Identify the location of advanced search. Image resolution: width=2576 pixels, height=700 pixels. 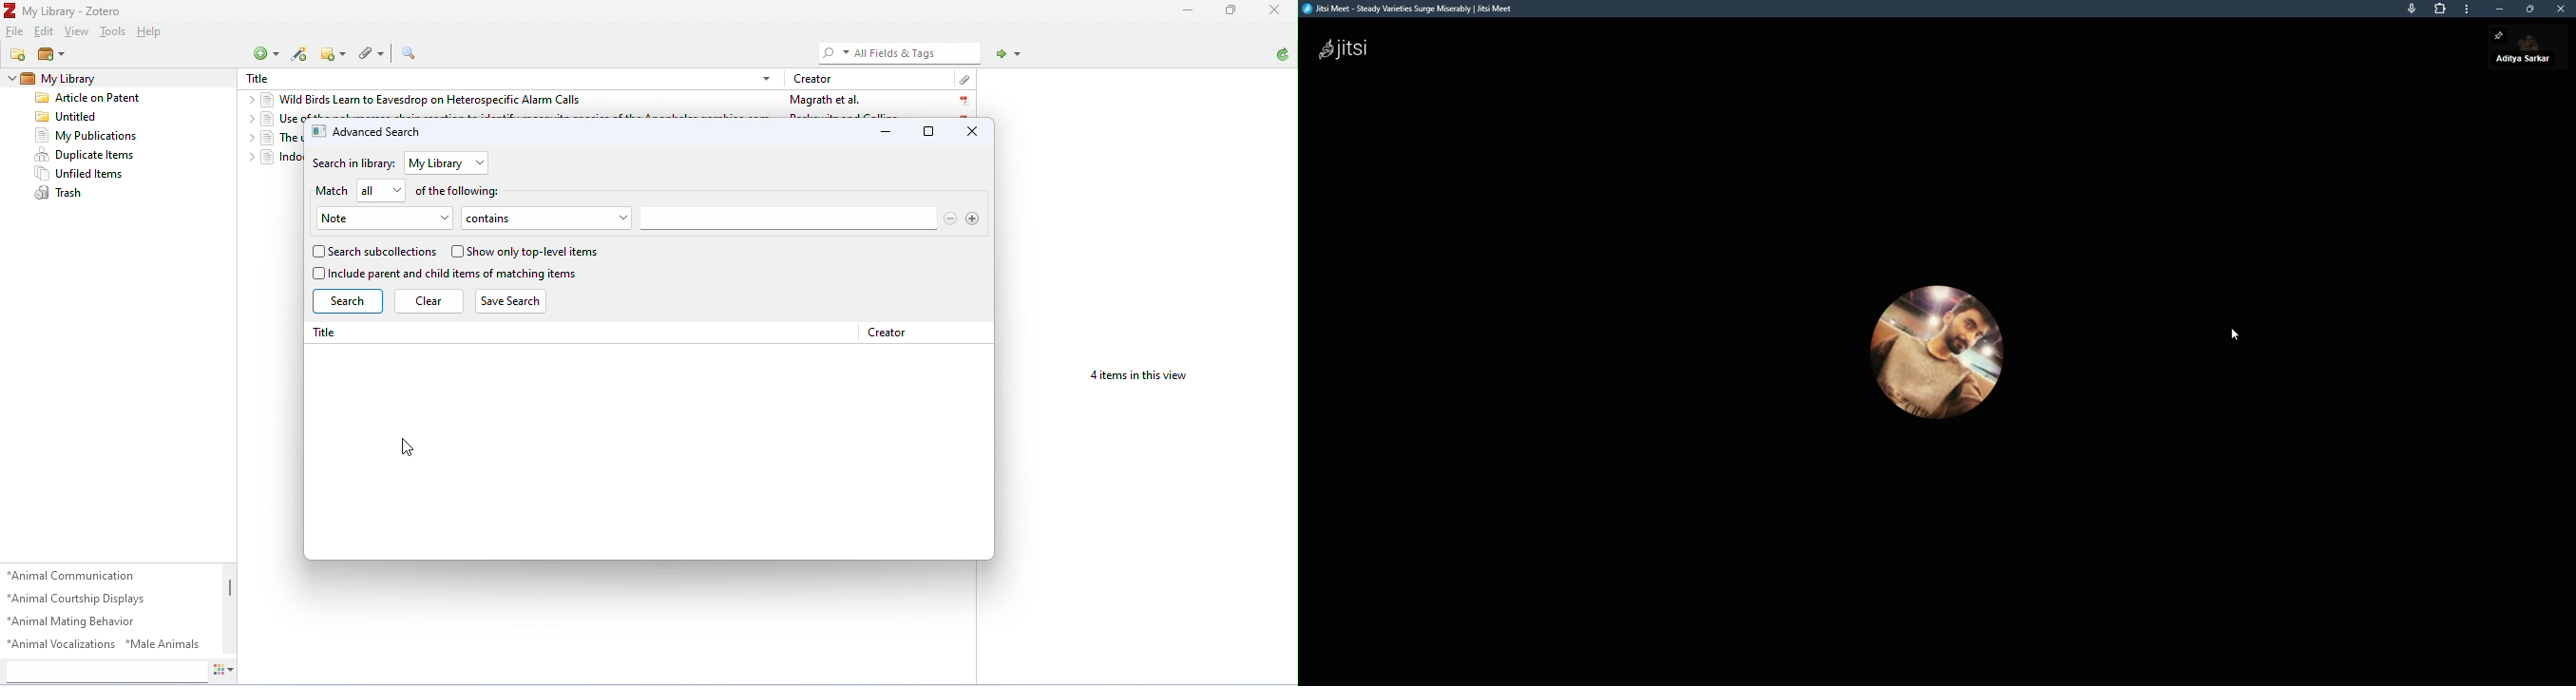
(412, 53).